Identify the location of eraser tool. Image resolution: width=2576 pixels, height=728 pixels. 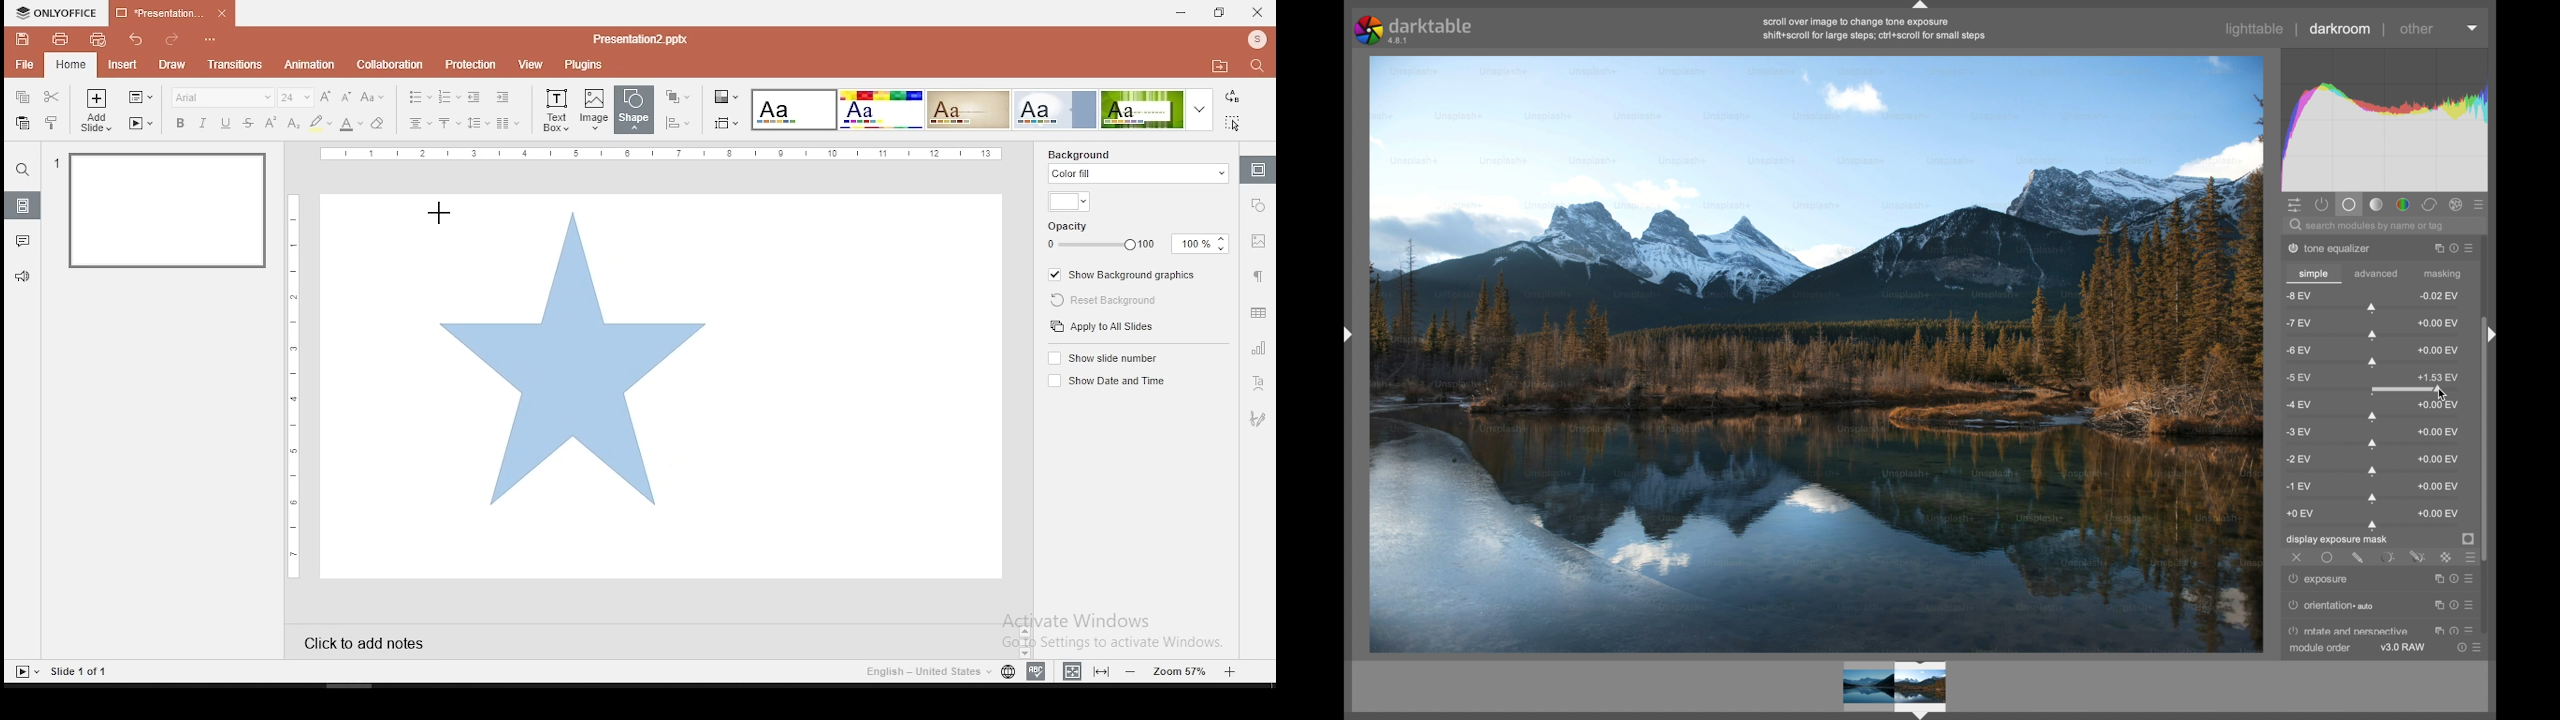
(377, 124).